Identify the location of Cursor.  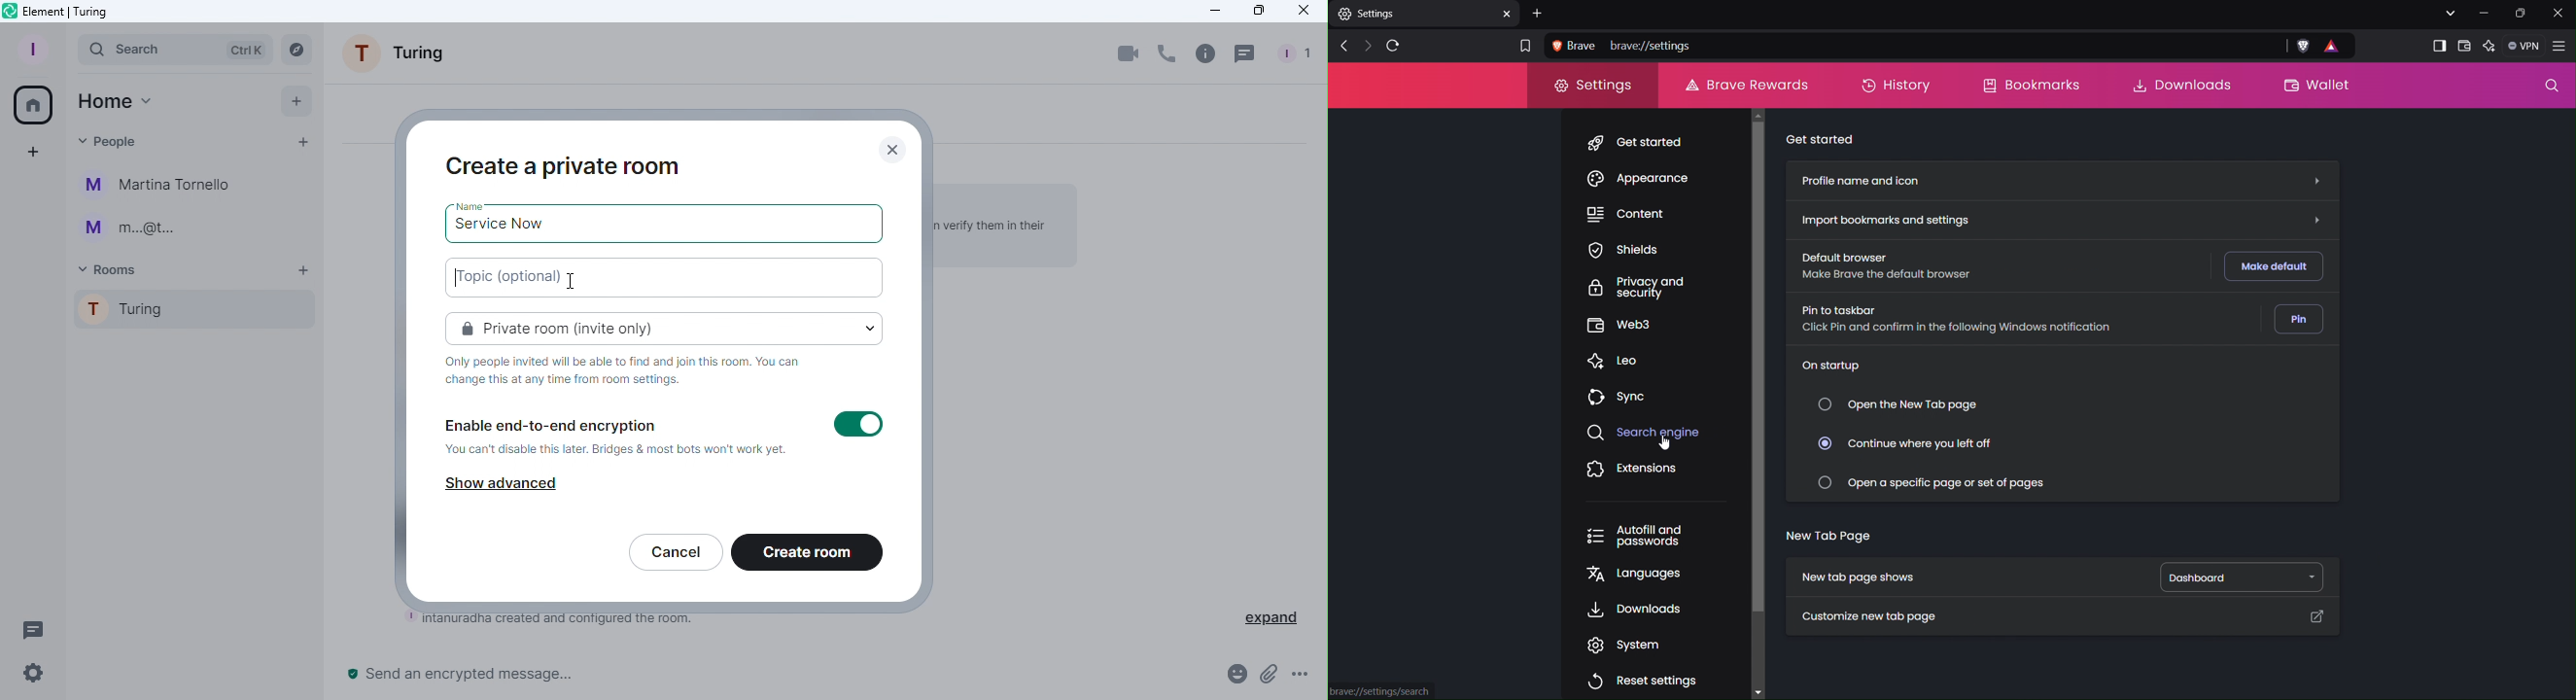
(568, 284).